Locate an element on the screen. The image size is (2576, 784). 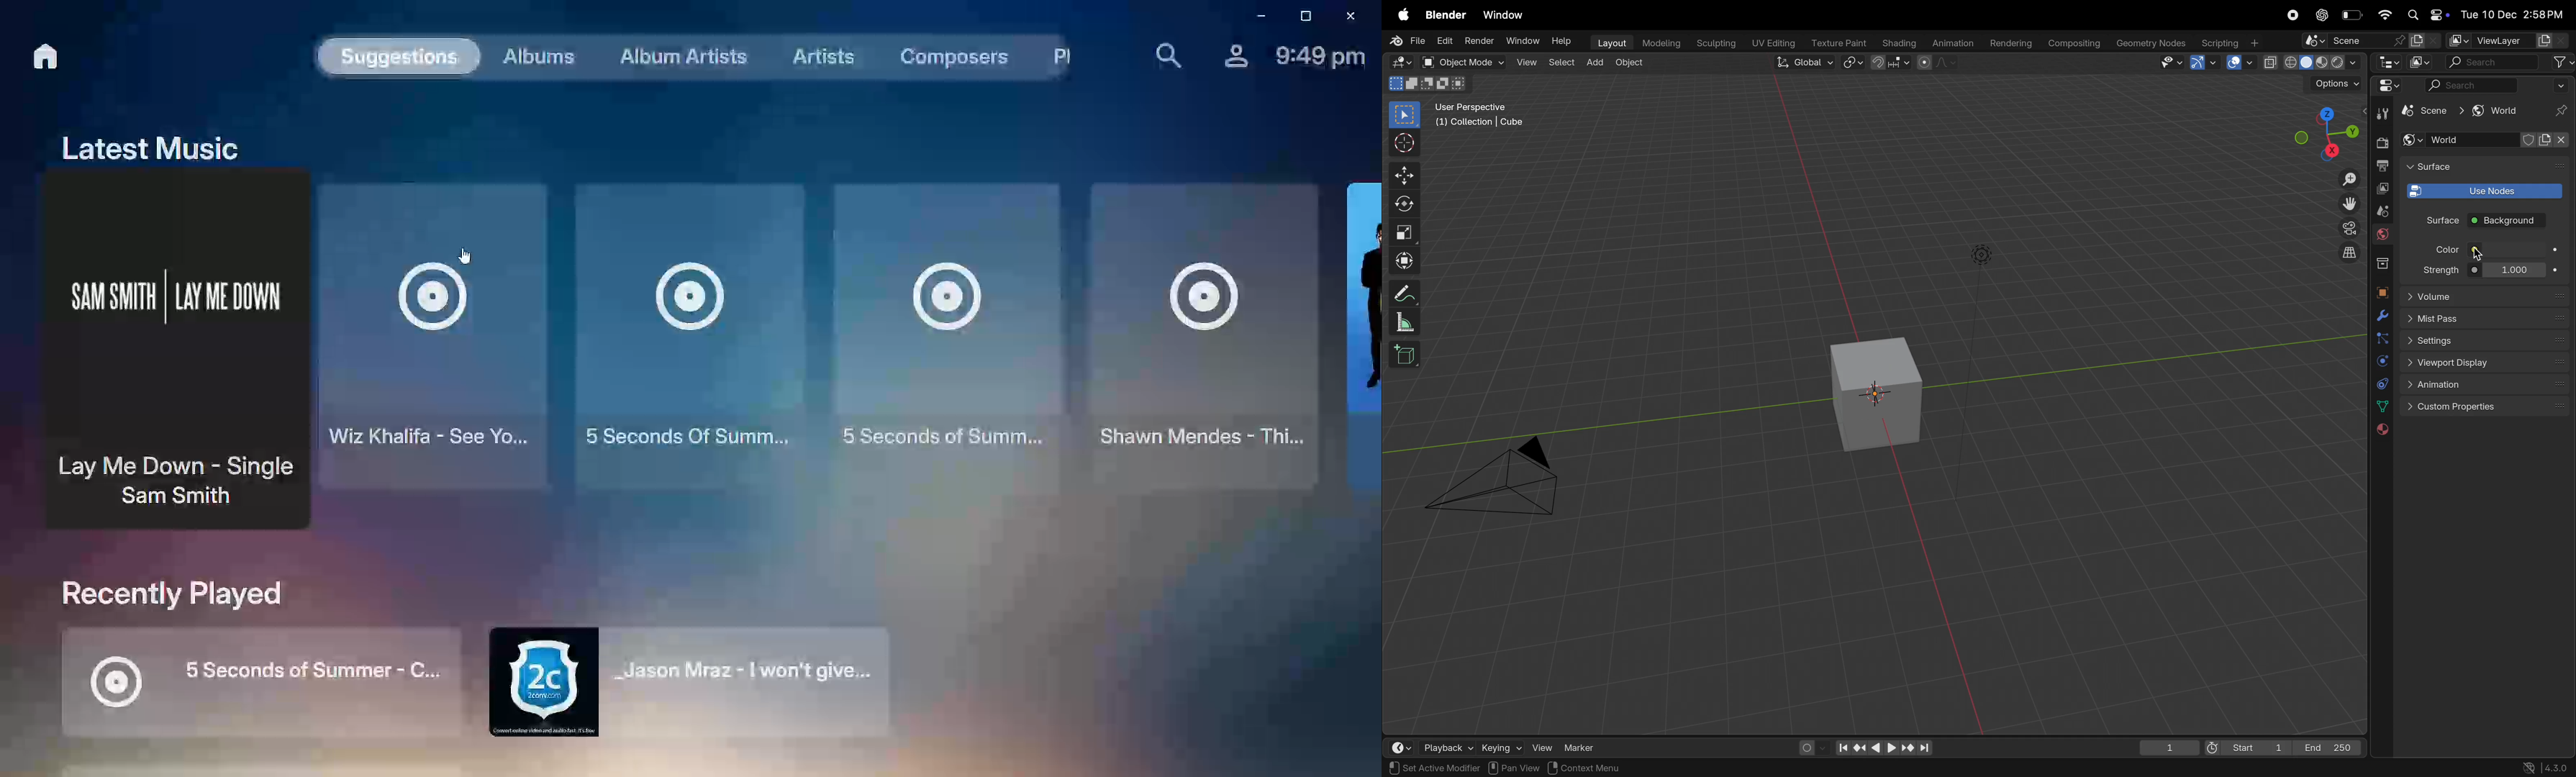
select is located at coordinates (1560, 63).